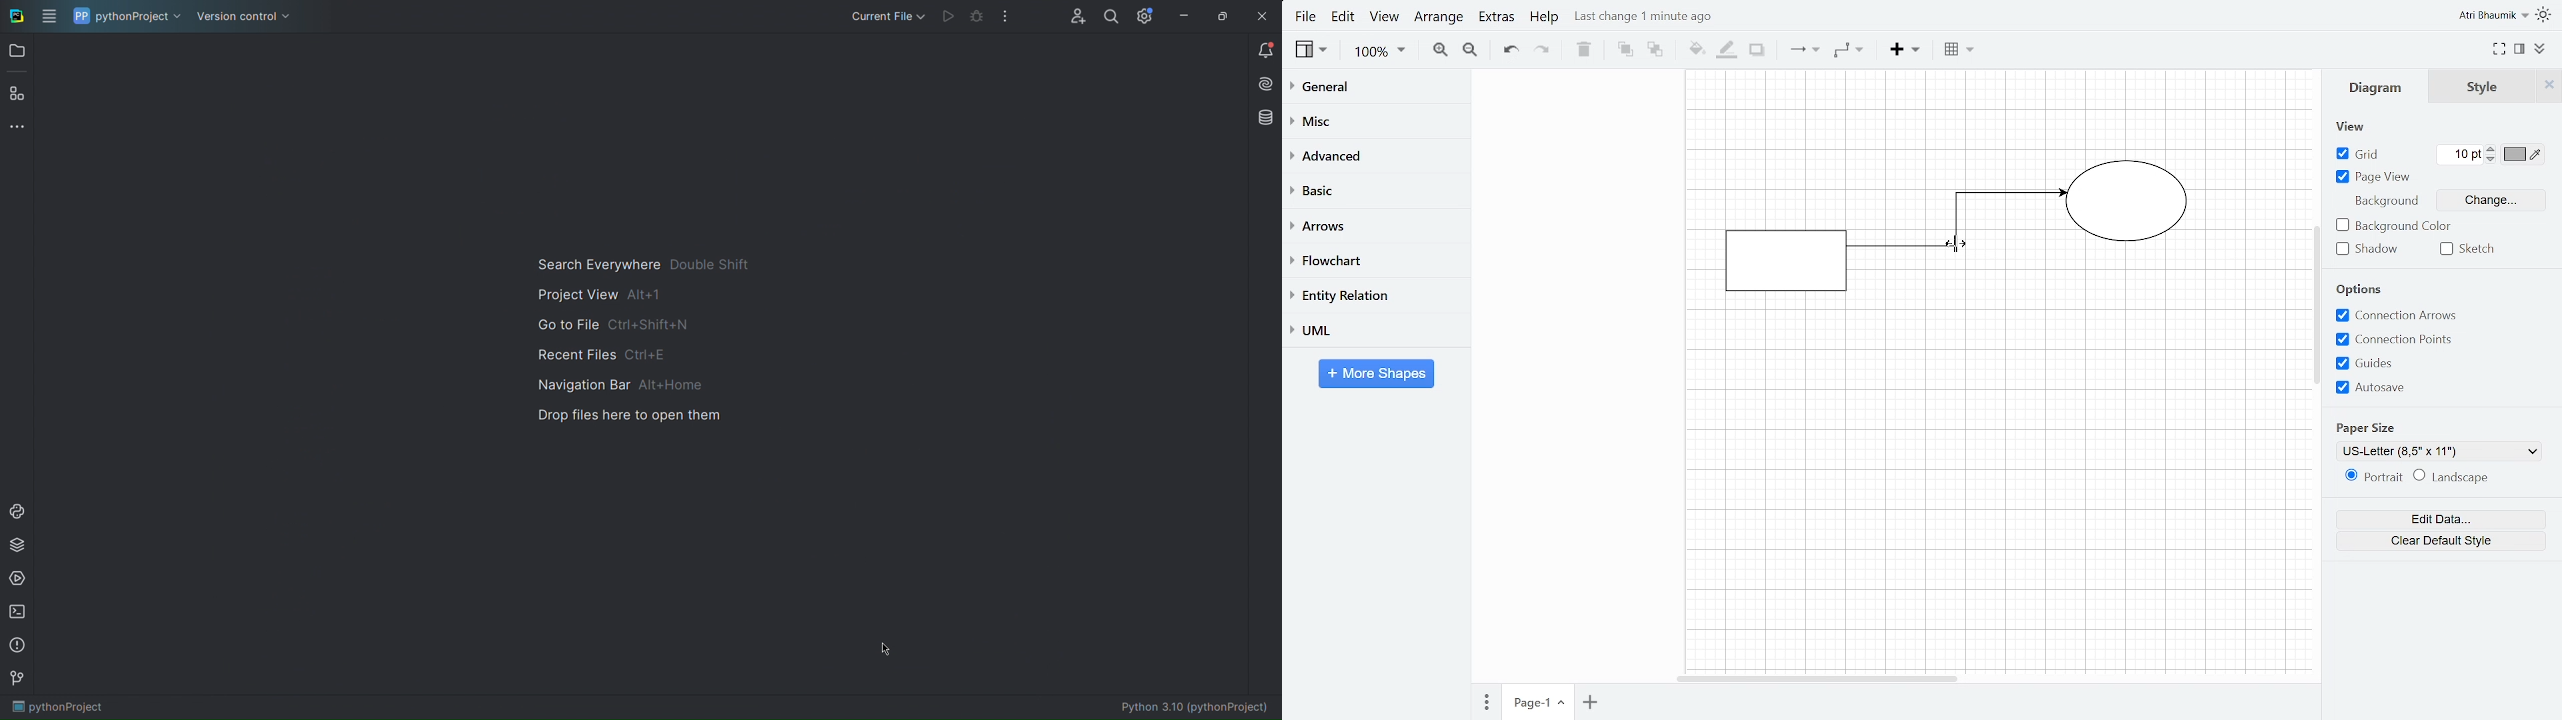 Image resolution: width=2576 pixels, height=728 pixels. What do you see at coordinates (2372, 176) in the screenshot?
I see `Paper view` at bounding box center [2372, 176].